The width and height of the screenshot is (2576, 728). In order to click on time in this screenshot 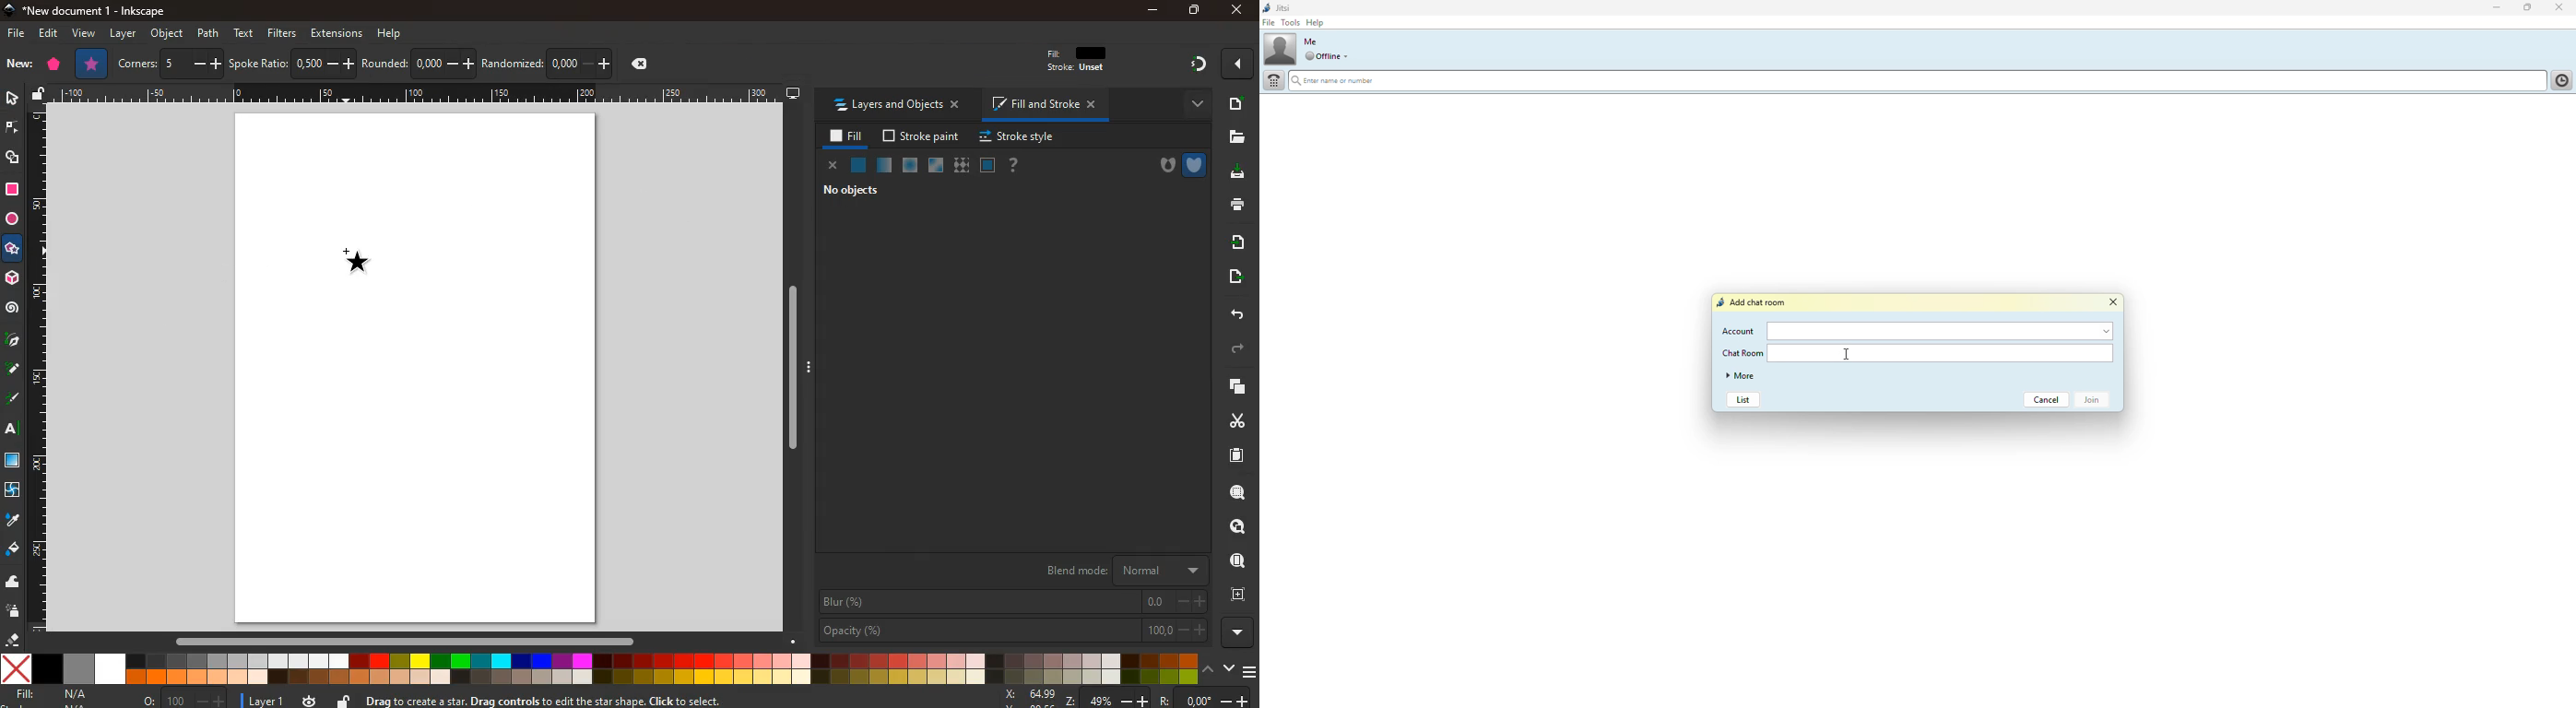, I will do `click(310, 700)`.